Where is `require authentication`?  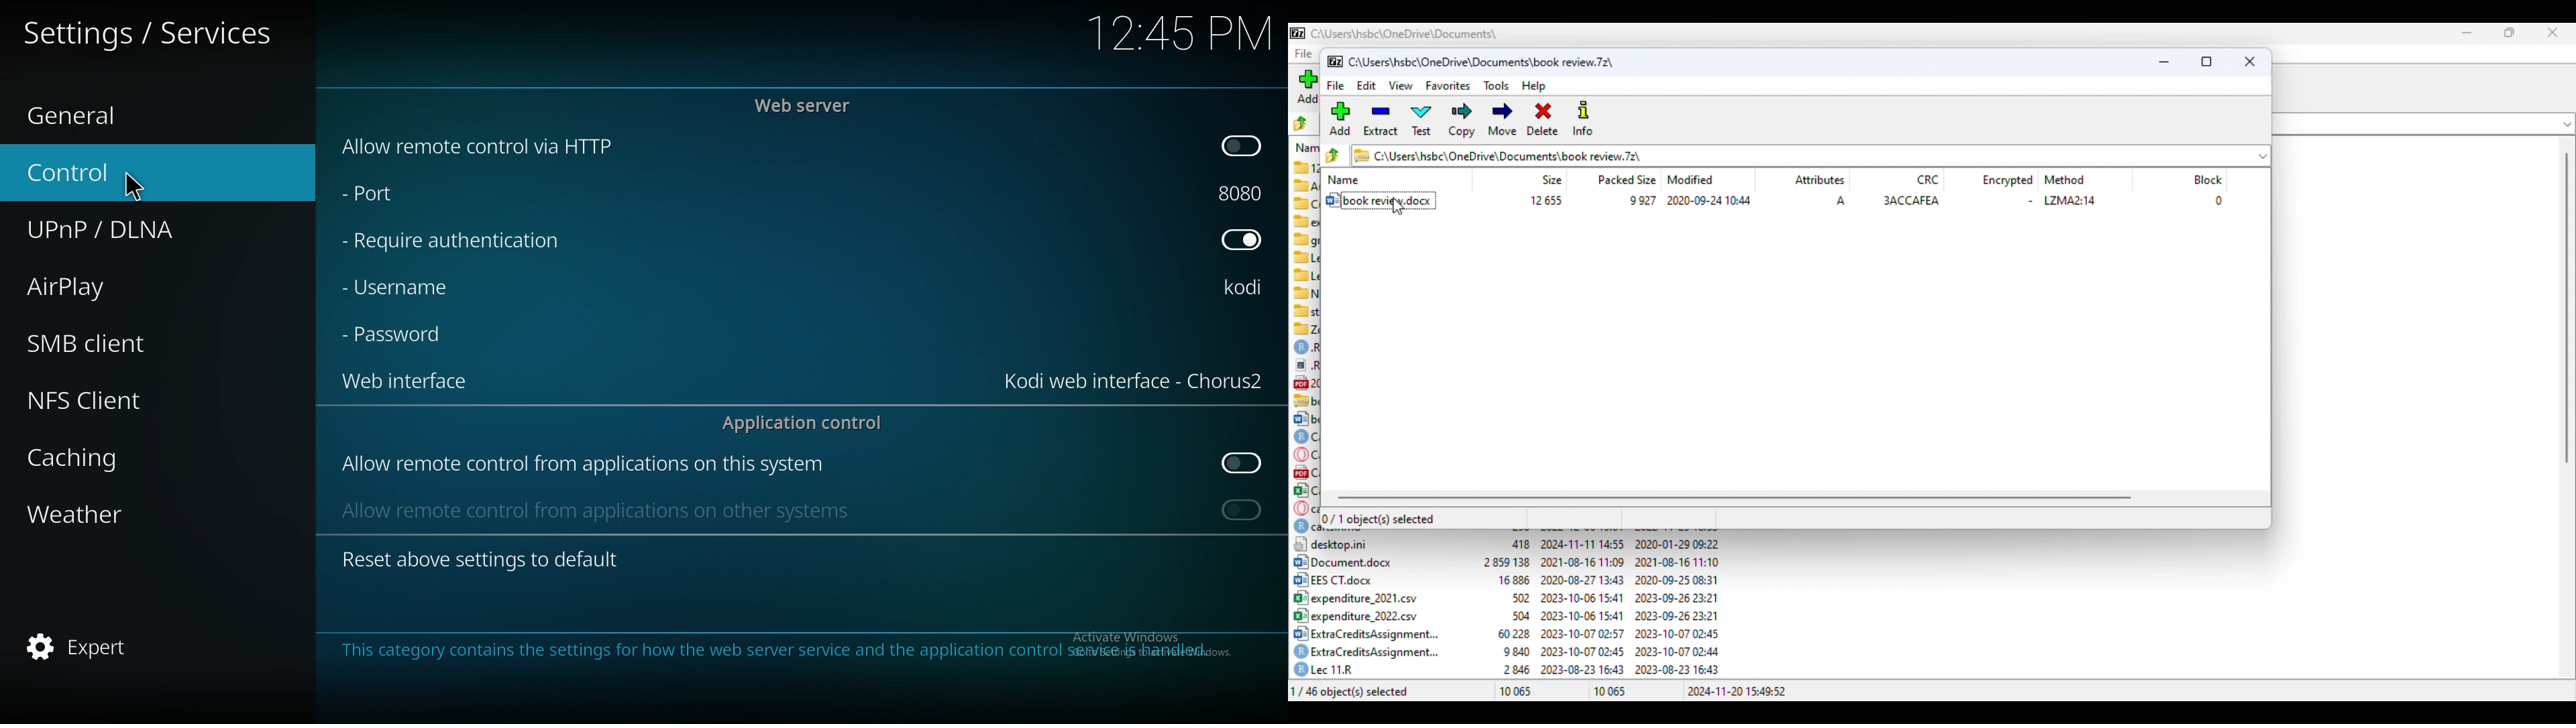 require authentication is located at coordinates (453, 241).